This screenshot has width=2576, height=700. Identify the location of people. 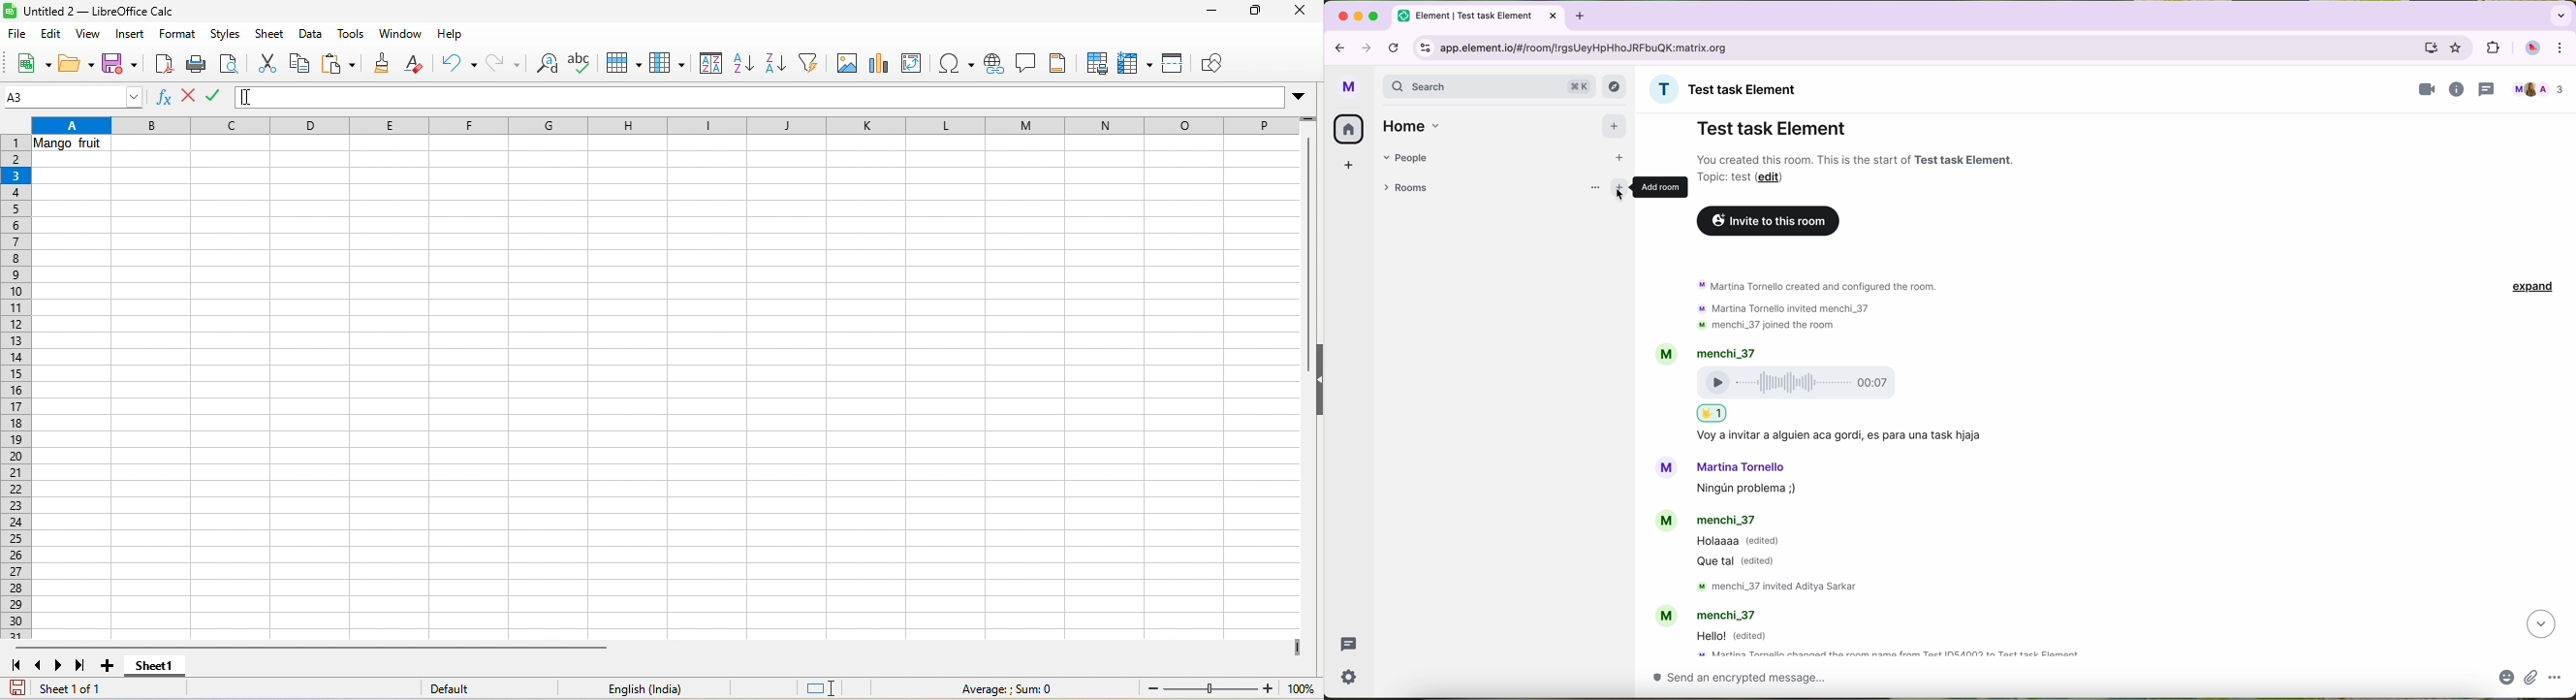
(2538, 89).